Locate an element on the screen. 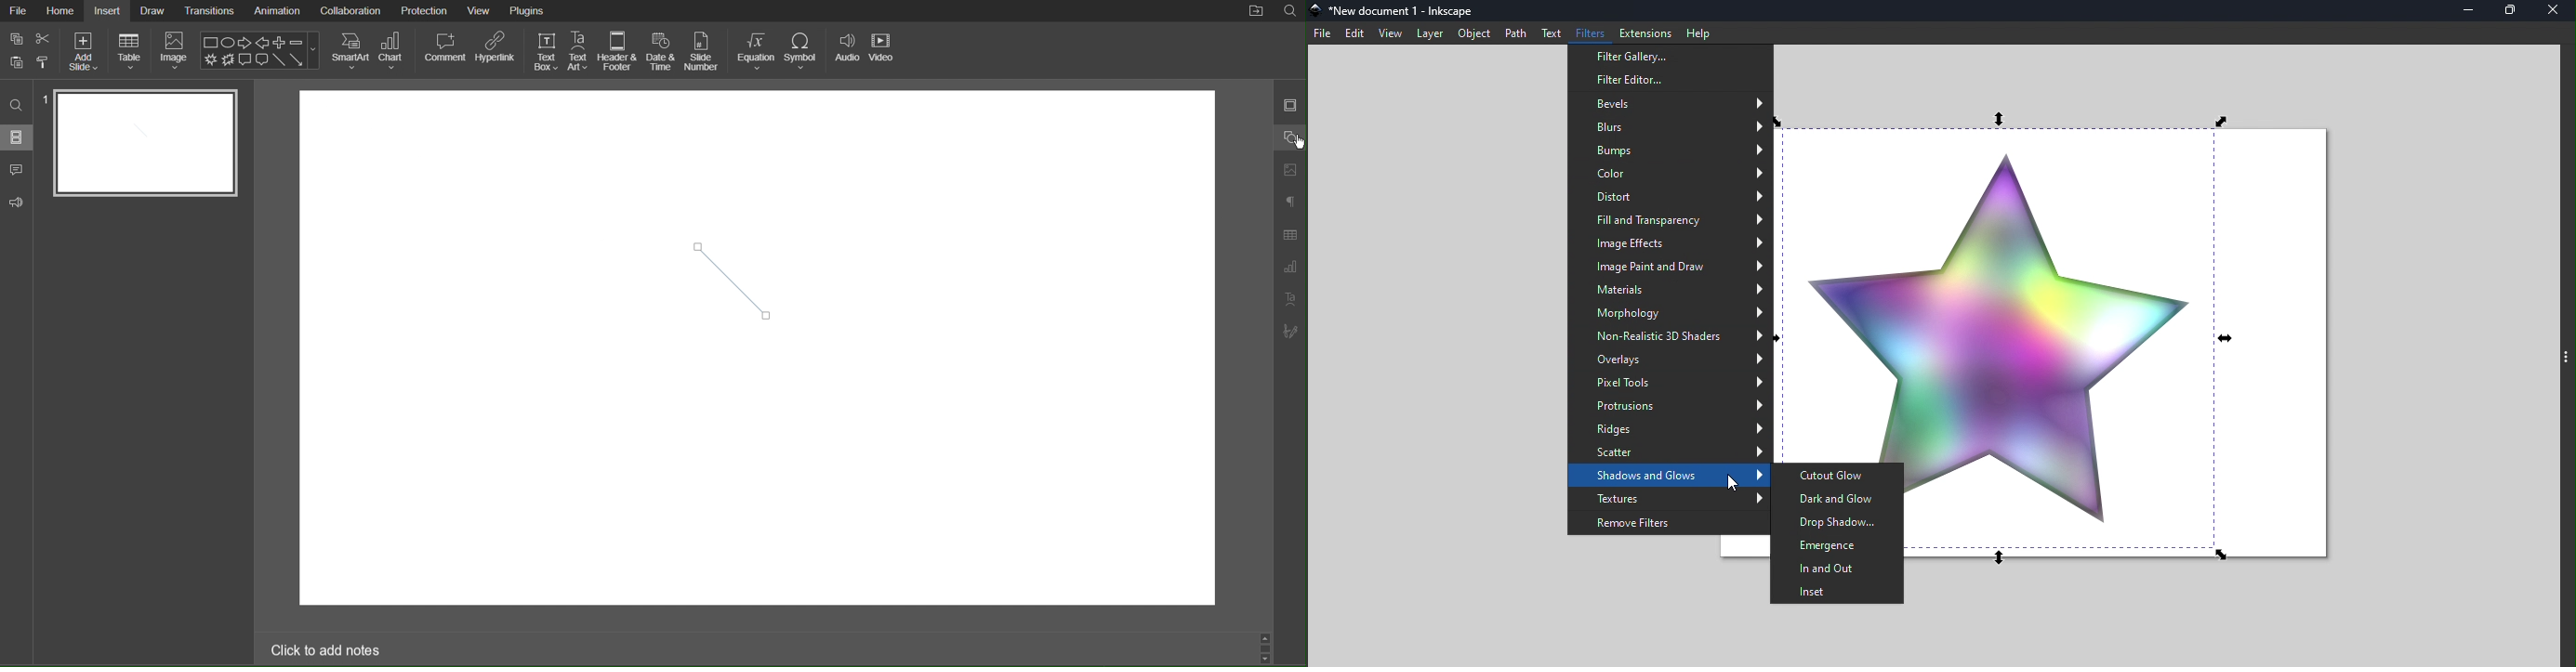 The width and height of the screenshot is (2576, 672). Plugins is located at coordinates (529, 11).